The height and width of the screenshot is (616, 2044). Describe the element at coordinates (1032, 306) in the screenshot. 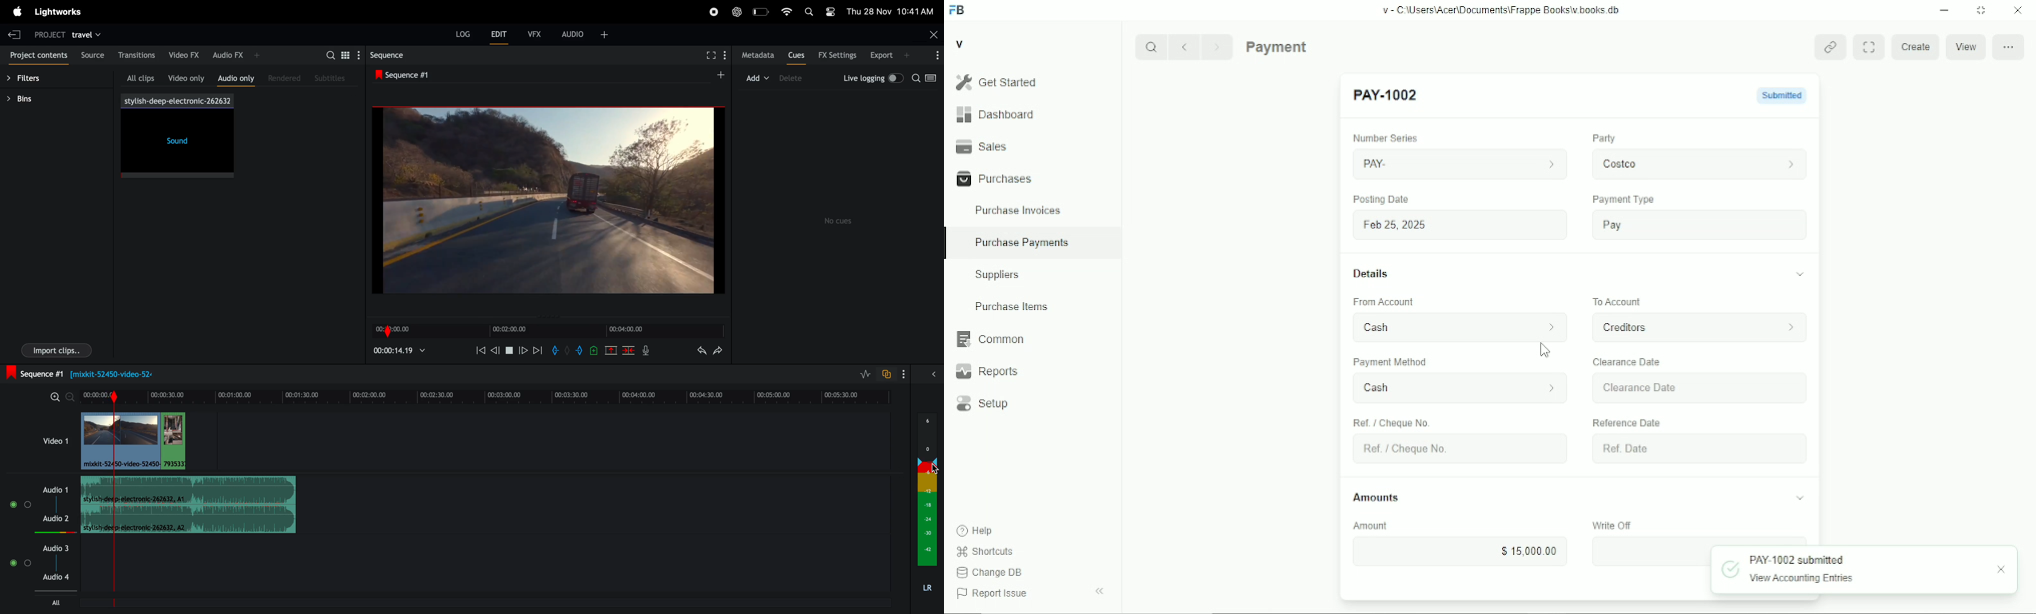

I see `Purchase Items` at that location.